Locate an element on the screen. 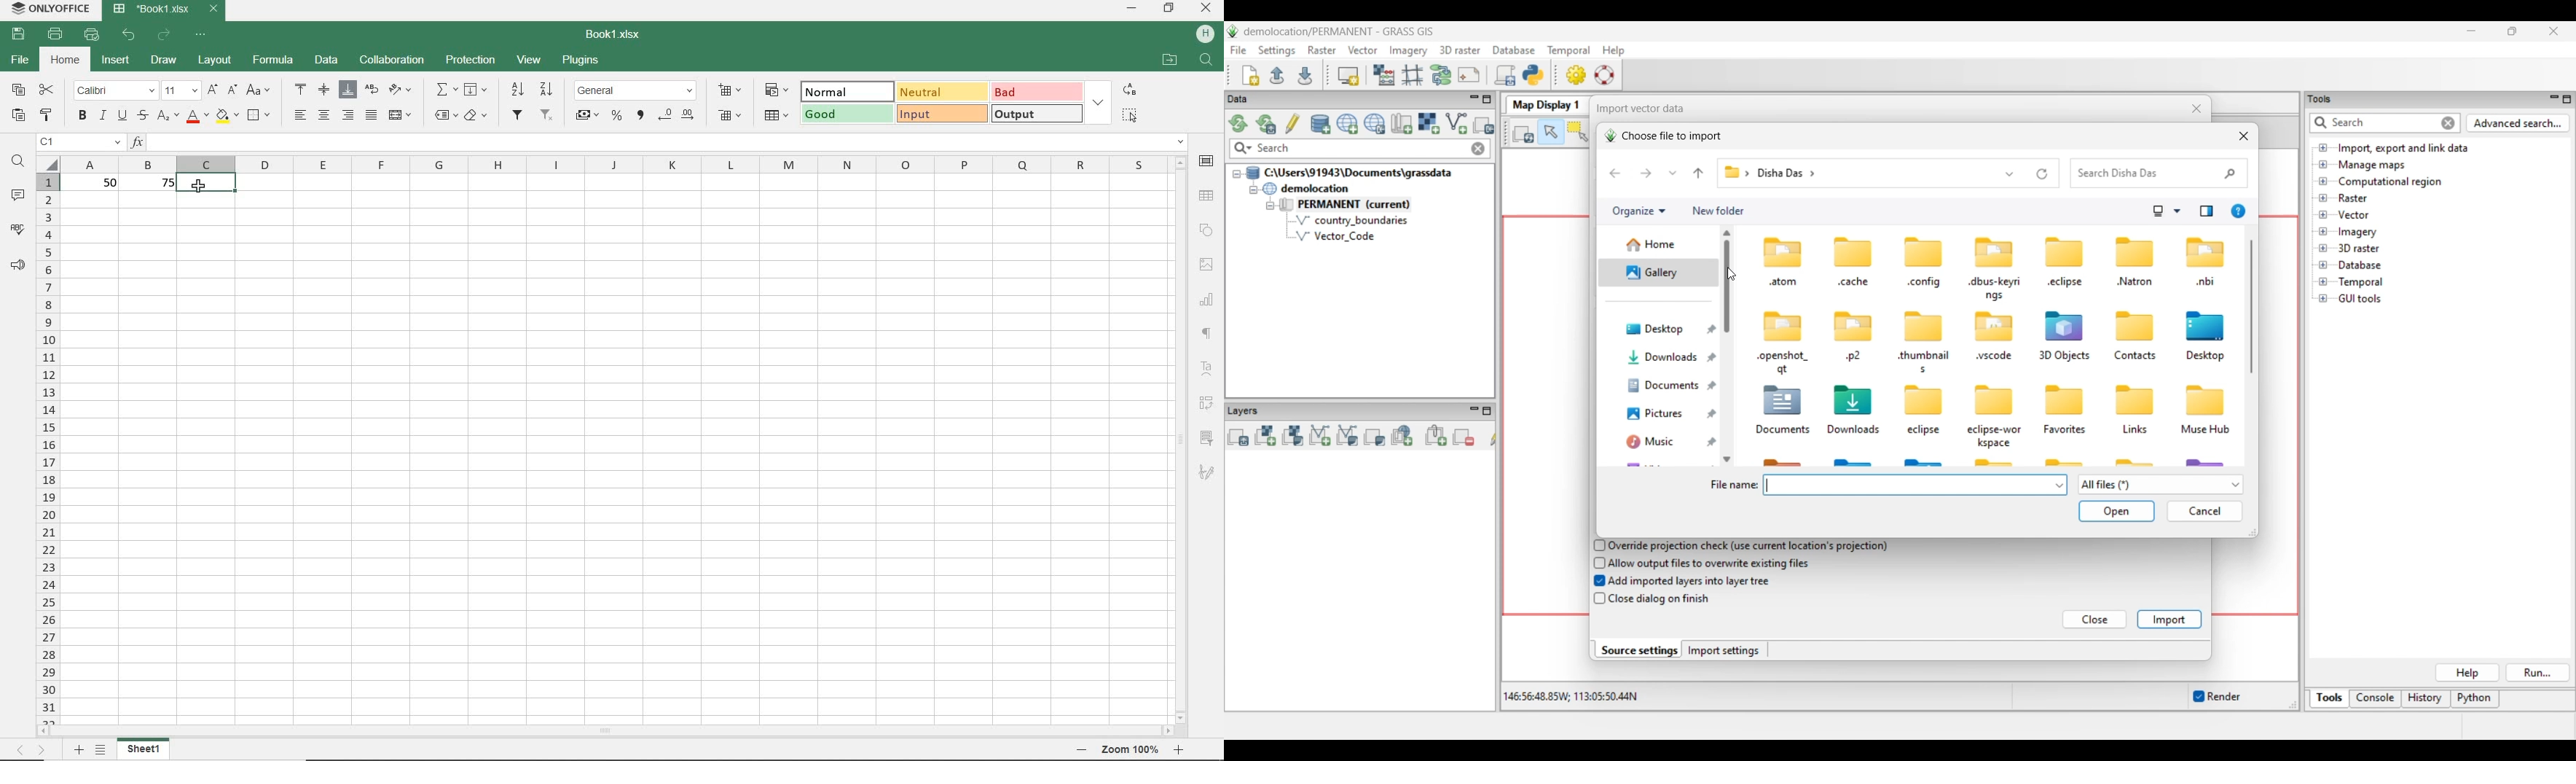  selected cell is located at coordinates (207, 184).